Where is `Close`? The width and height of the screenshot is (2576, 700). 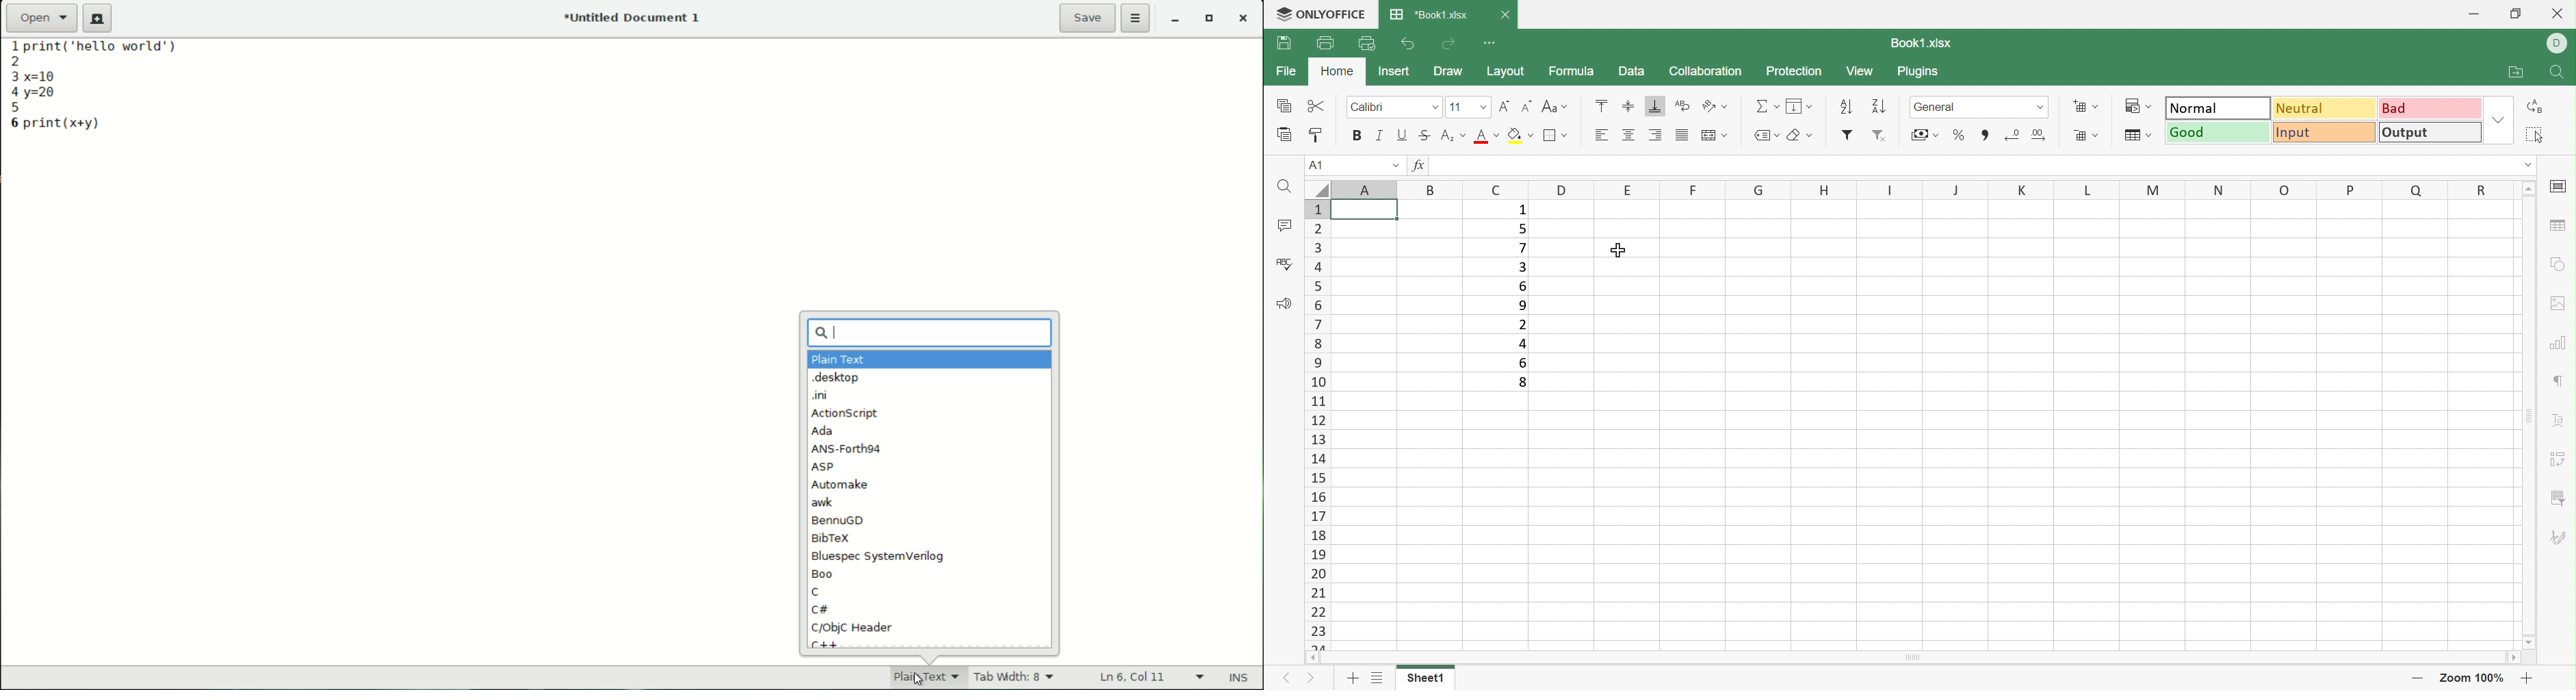 Close is located at coordinates (1509, 14).